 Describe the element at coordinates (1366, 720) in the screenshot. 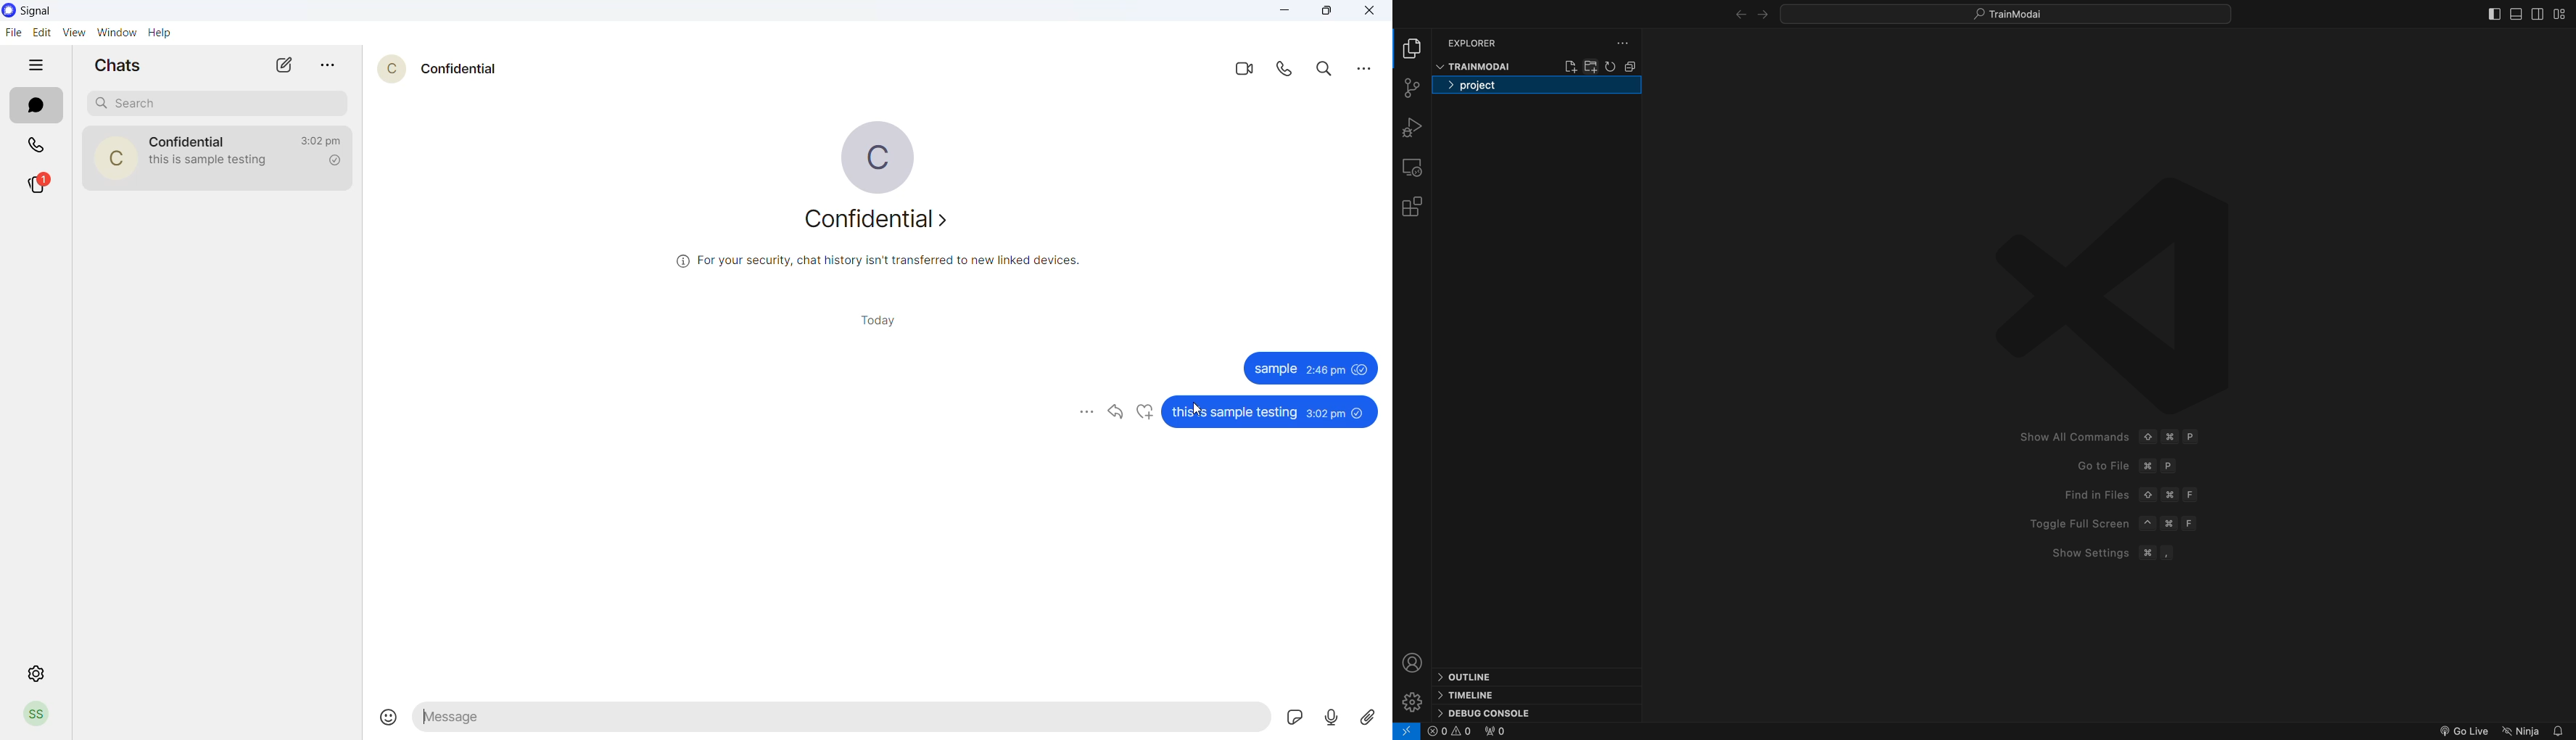

I see `share attachment` at that location.